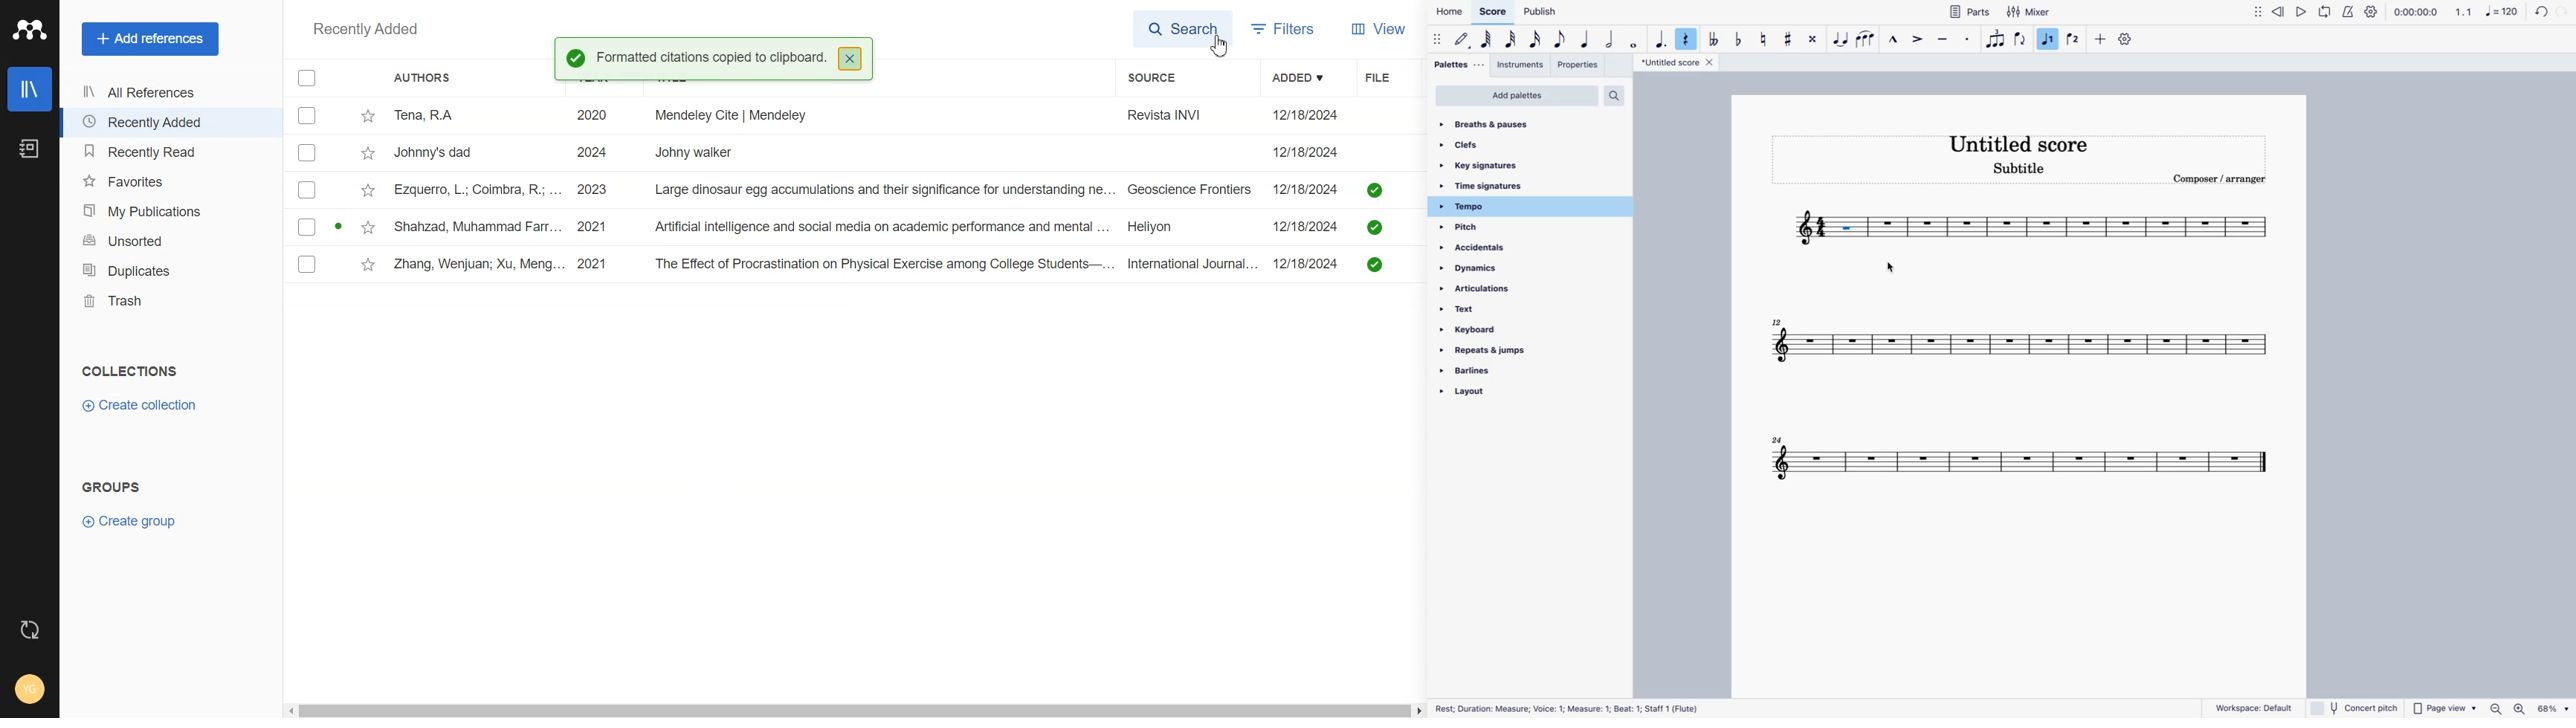 The height and width of the screenshot is (728, 2576). I want to click on 64th note, so click(1488, 40).